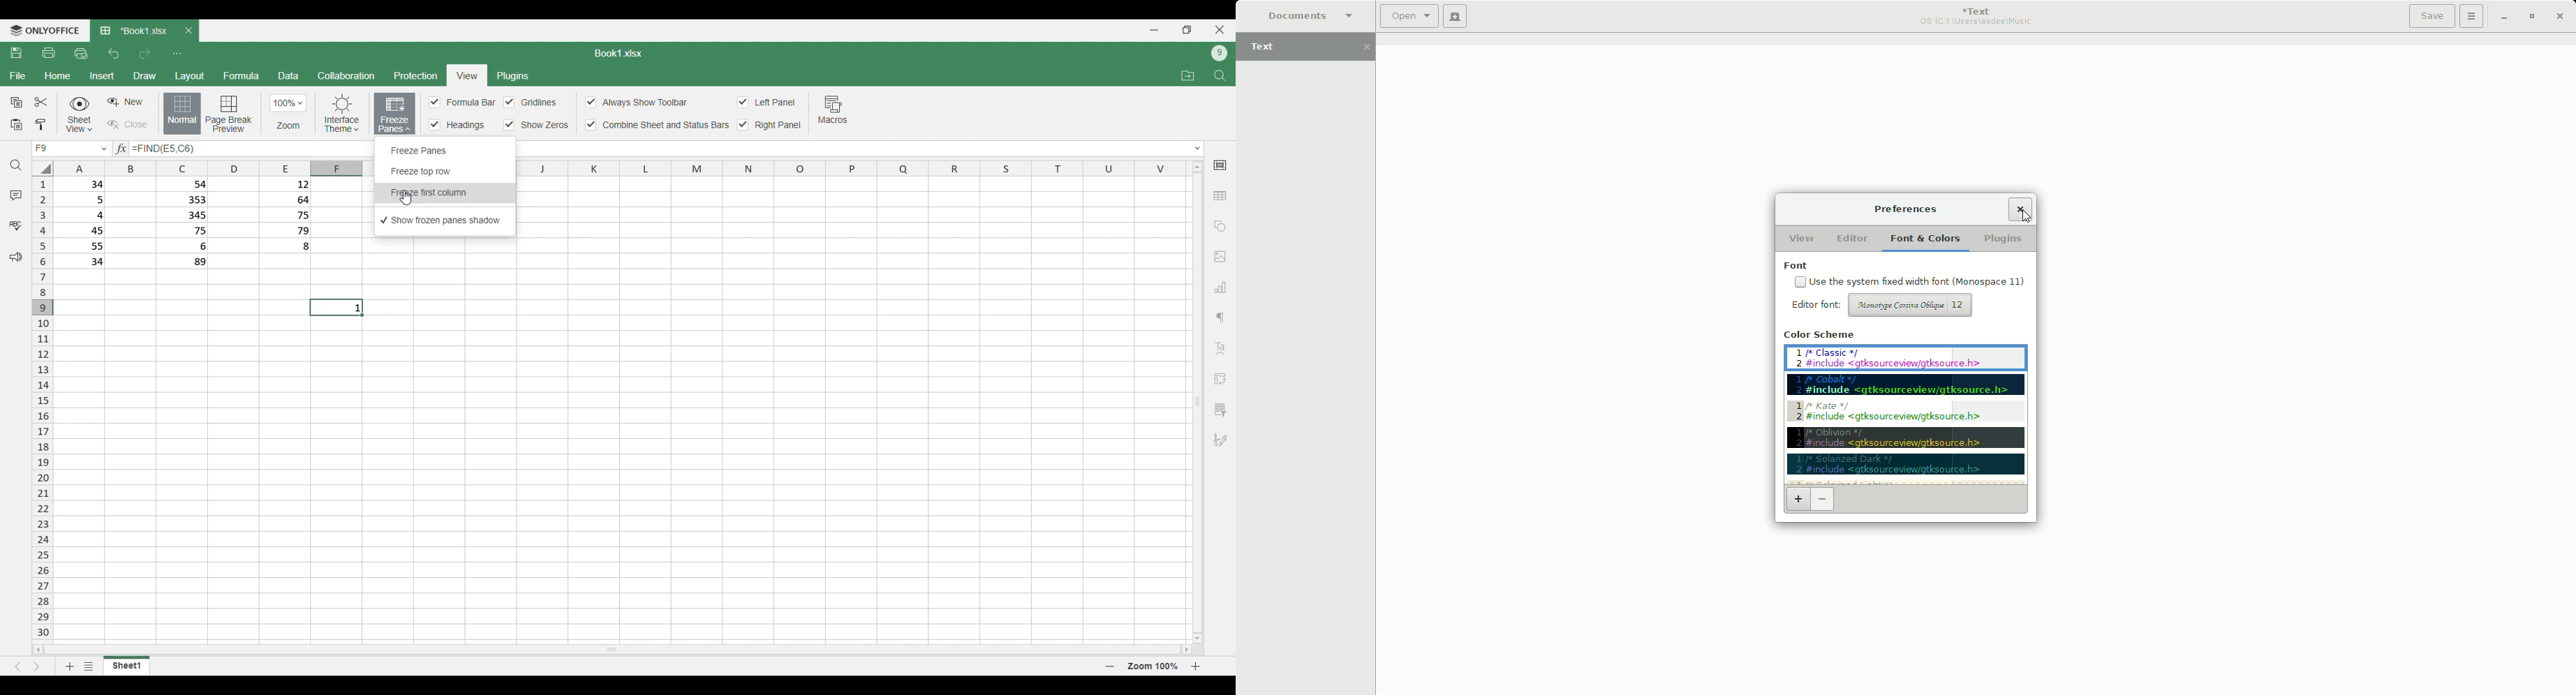 This screenshot has width=2576, height=700. I want to click on Expand/Collapse, so click(1198, 149).